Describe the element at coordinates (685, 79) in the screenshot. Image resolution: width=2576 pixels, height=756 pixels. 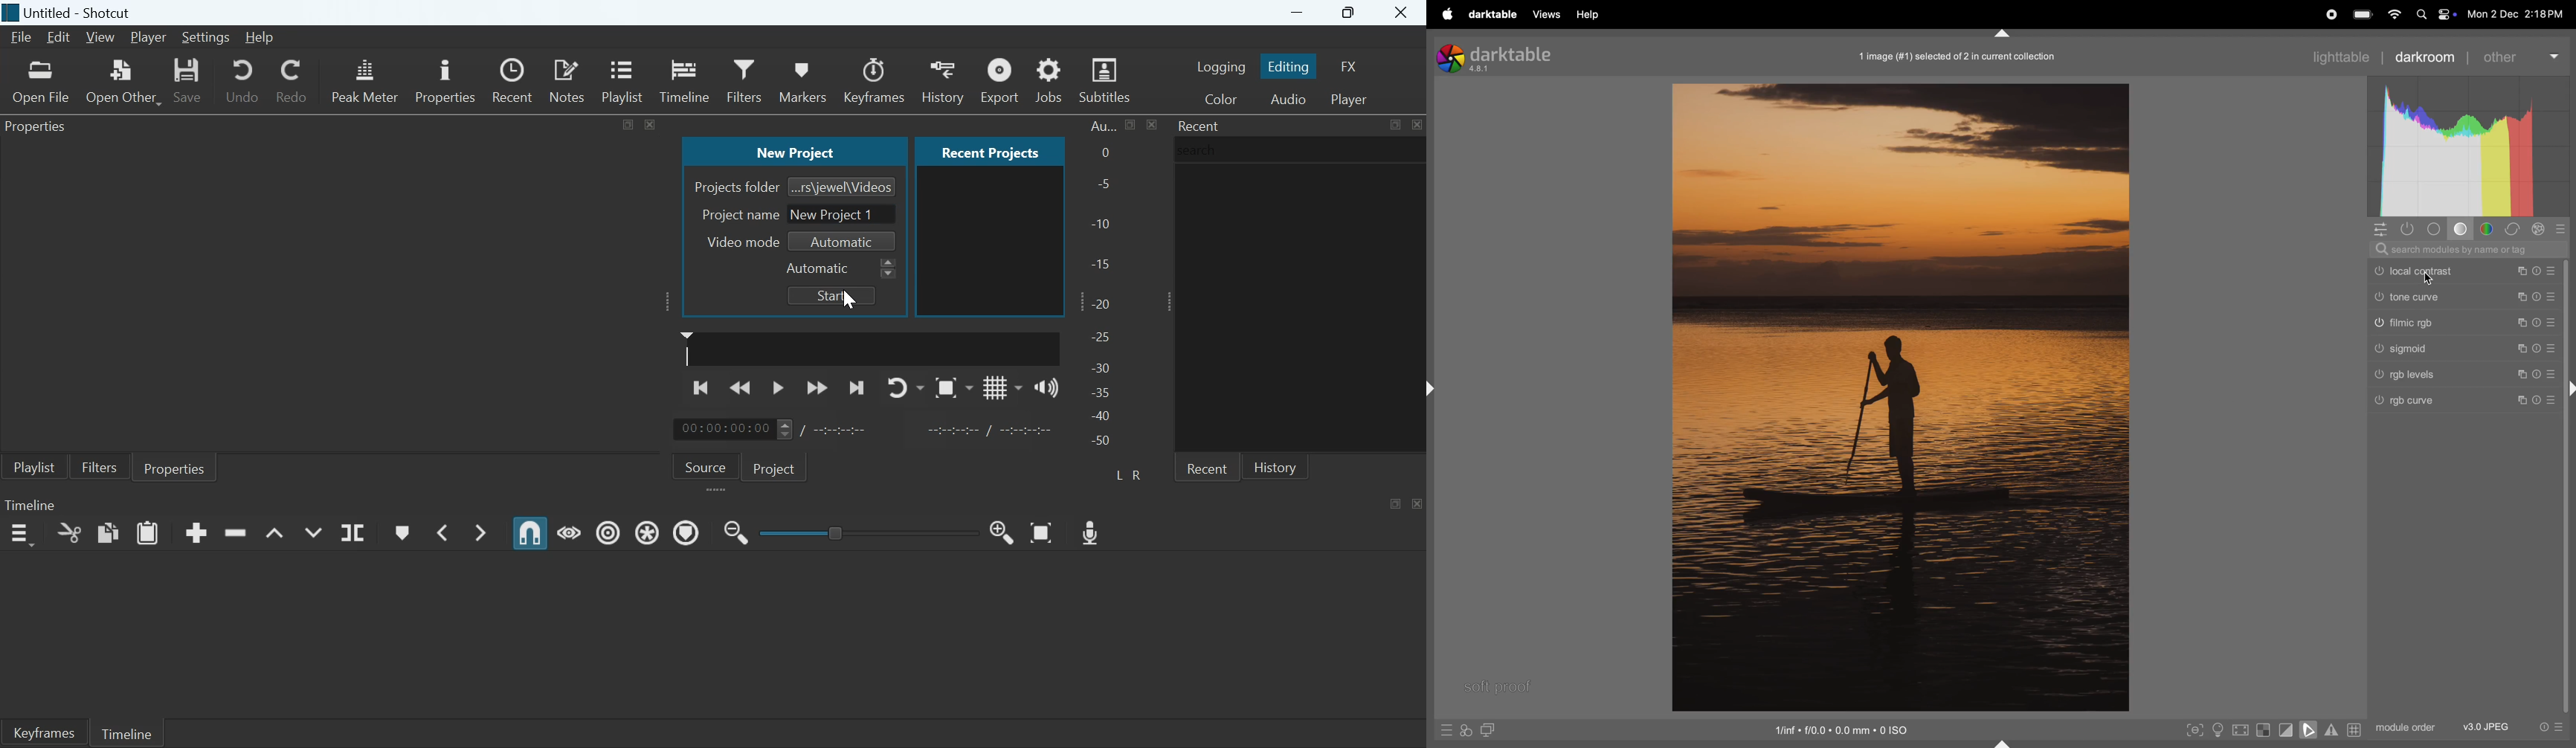
I see `Timeline` at that location.